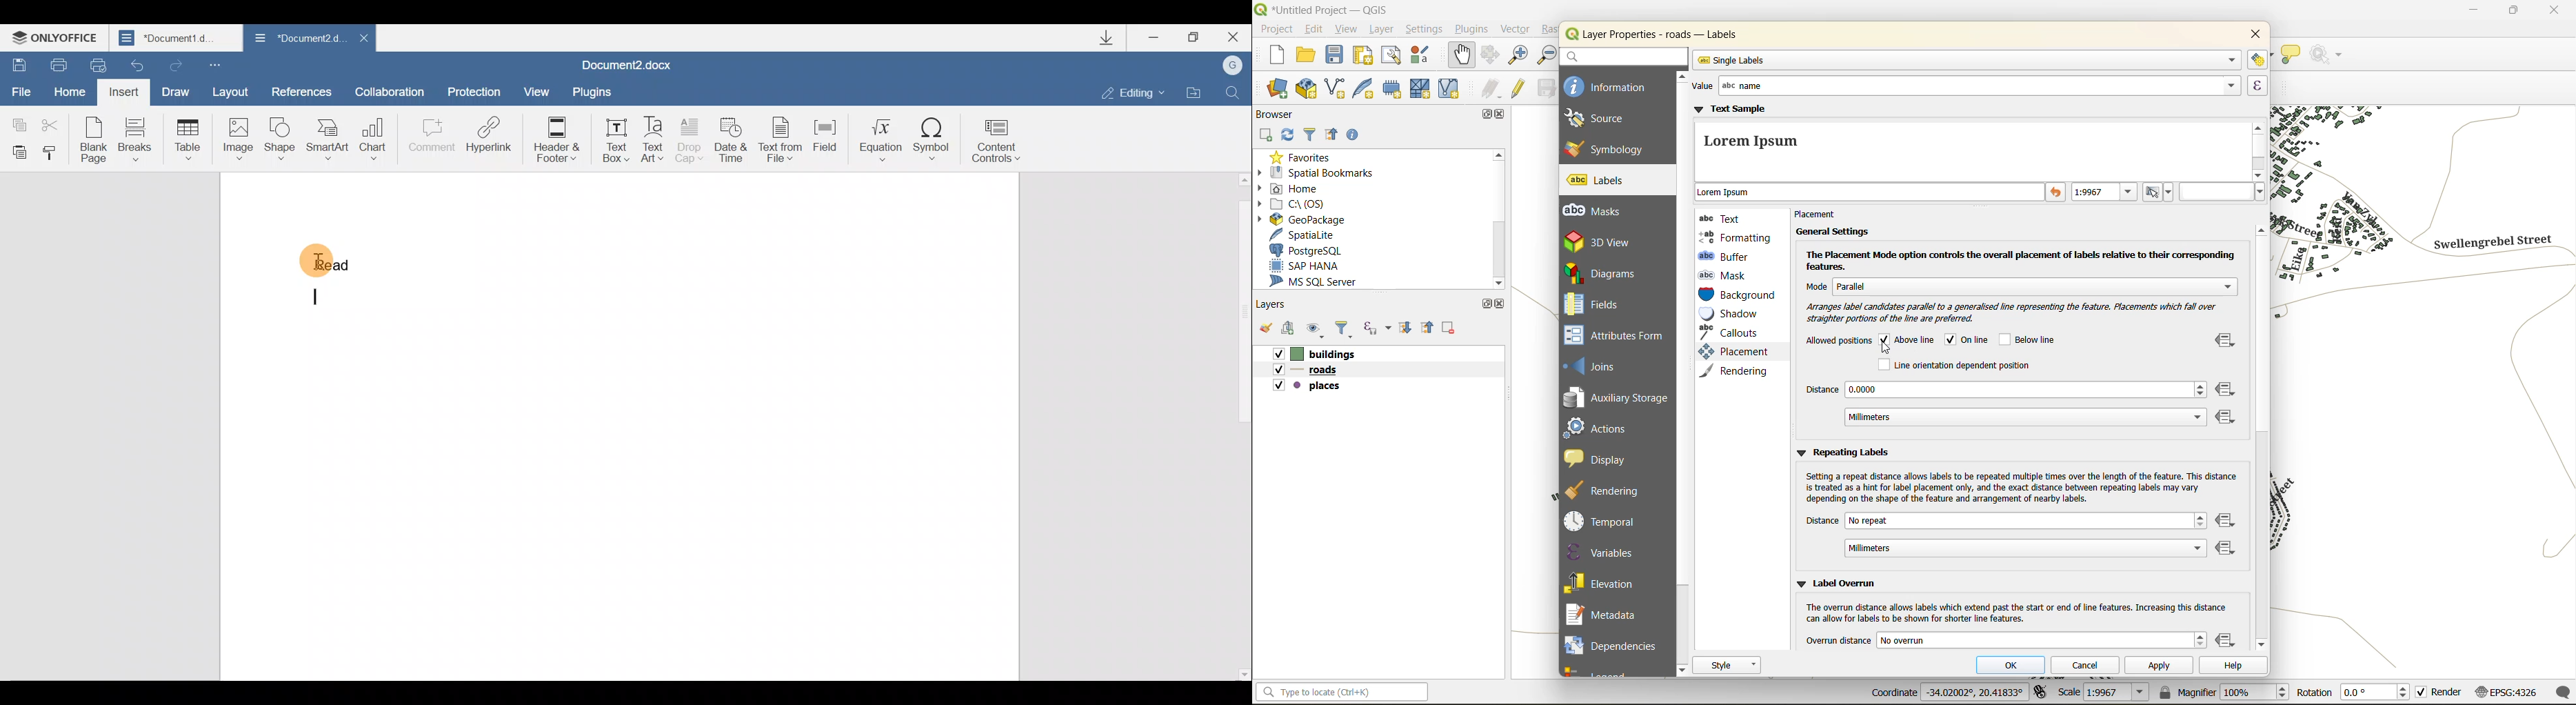 This screenshot has width=2576, height=728. What do you see at coordinates (1604, 522) in the screenshot?
I see `temporal` at bounding box center [1604, 522].